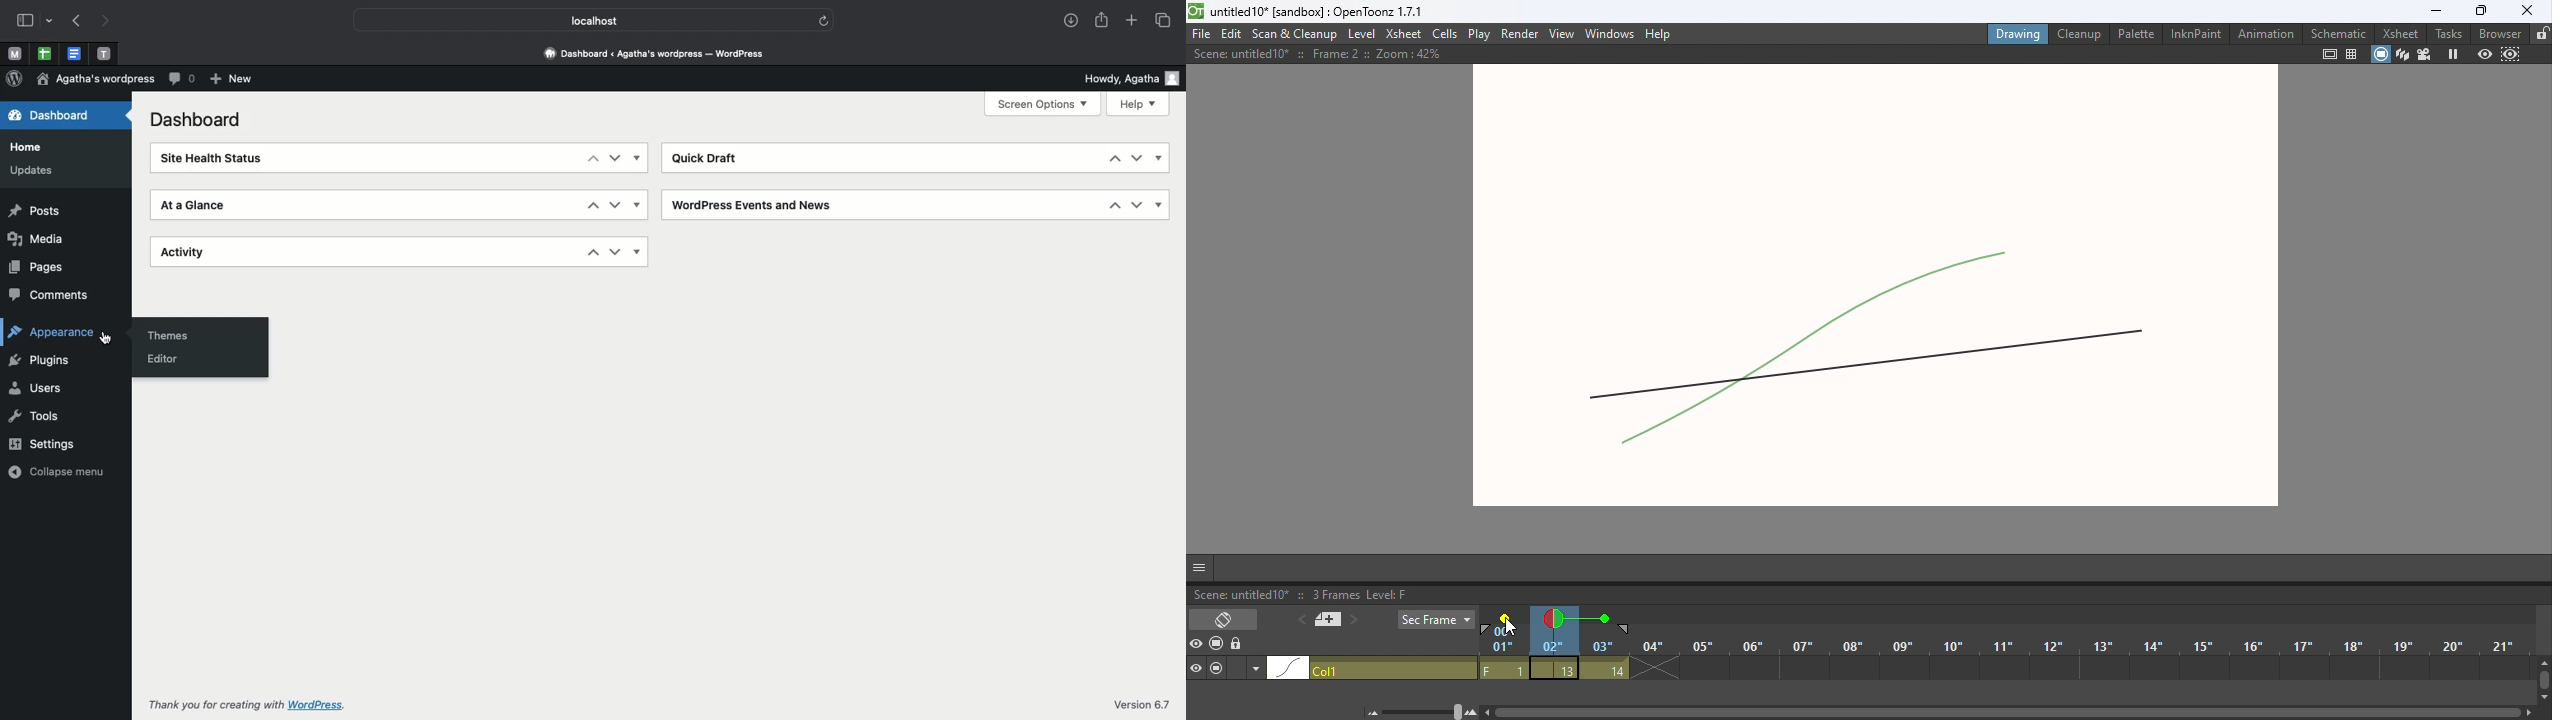 This screenshot has height=728, width=2576. What do you see at coordinates (638, 206) in the screenshot?
I see `Show` at bounding box center [638, 206].